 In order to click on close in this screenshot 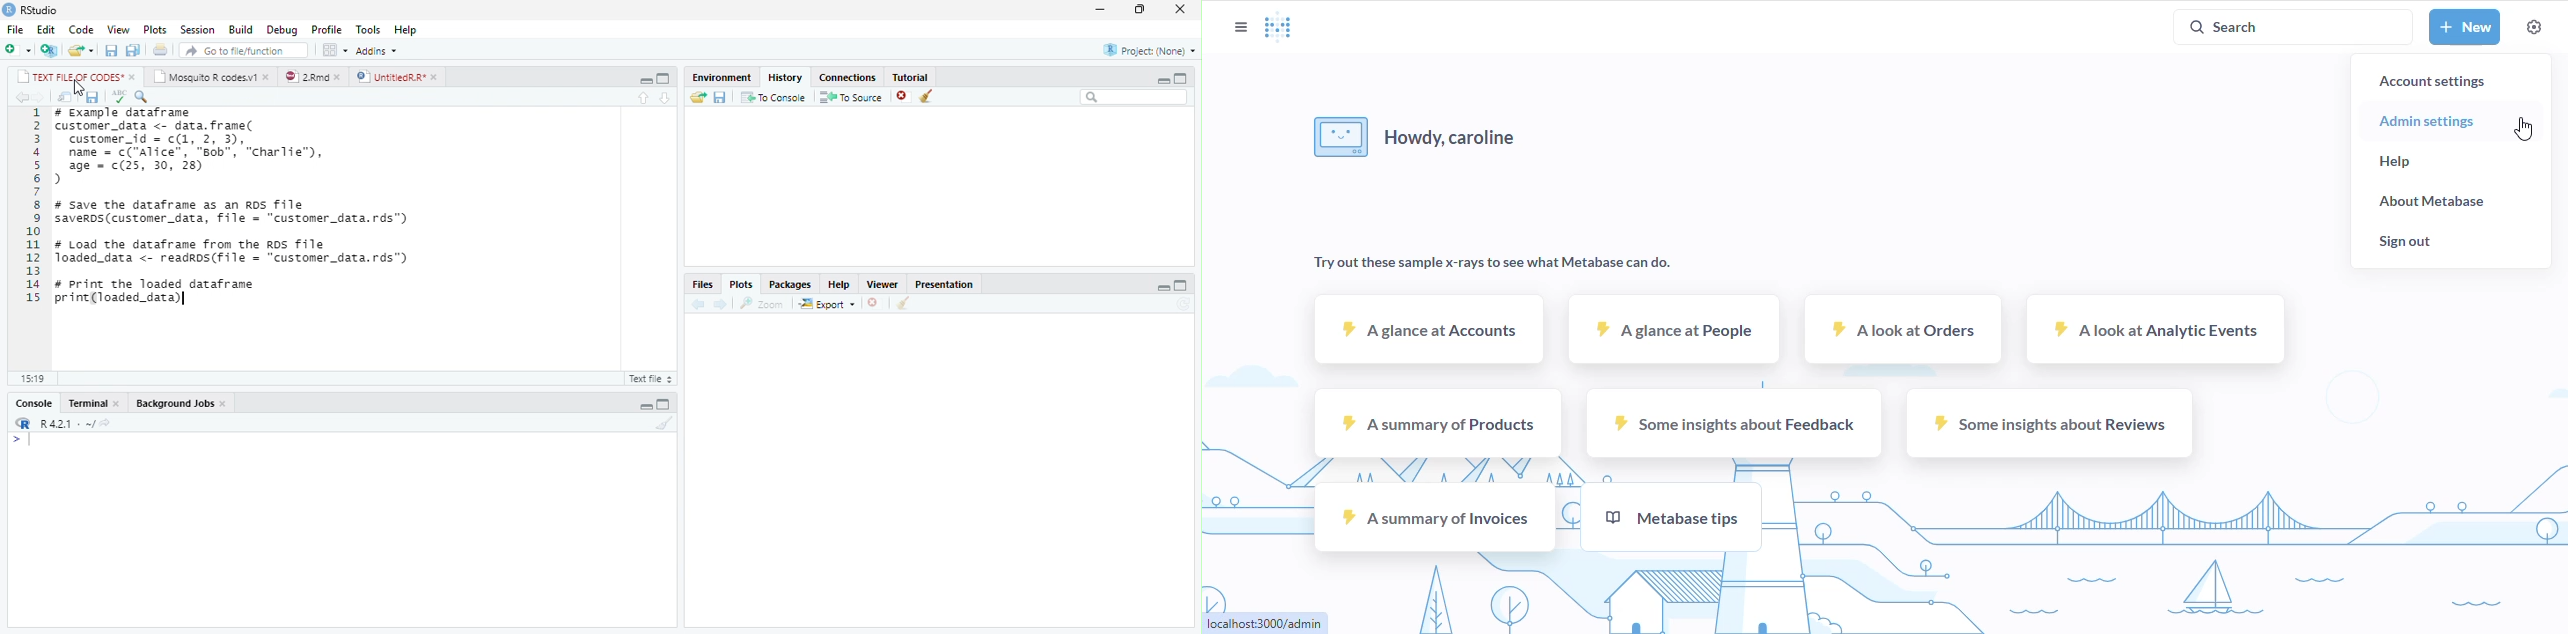, I will do `click(133, 77)`.